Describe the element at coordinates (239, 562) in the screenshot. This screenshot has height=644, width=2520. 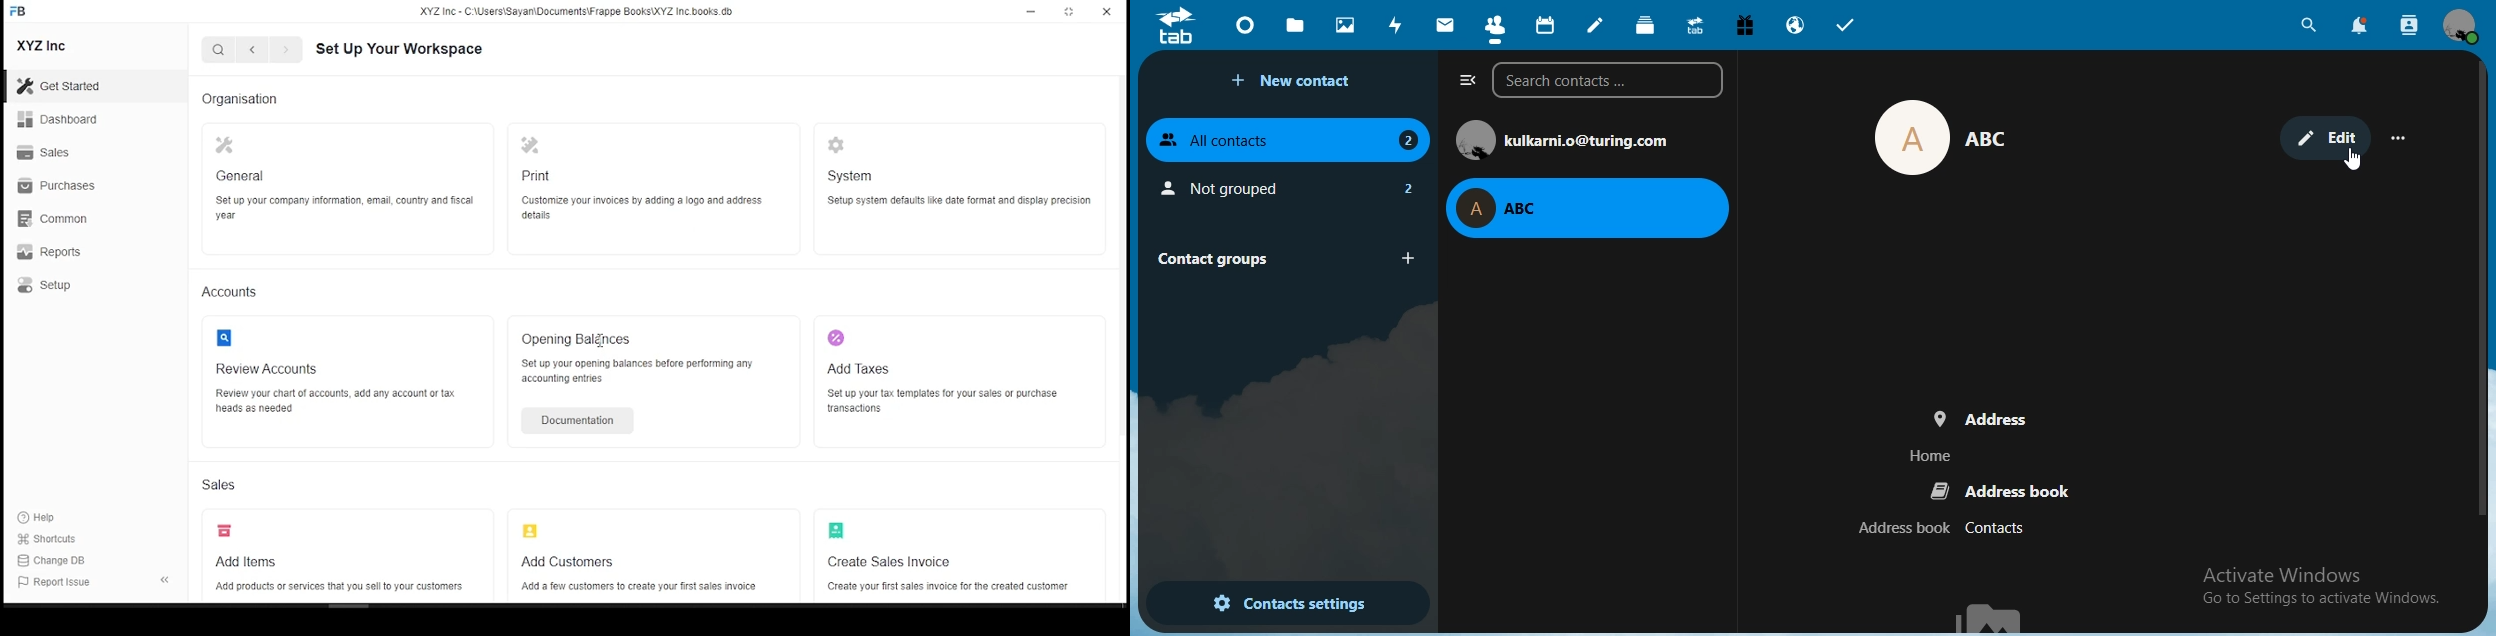
I see `add items` at that location.